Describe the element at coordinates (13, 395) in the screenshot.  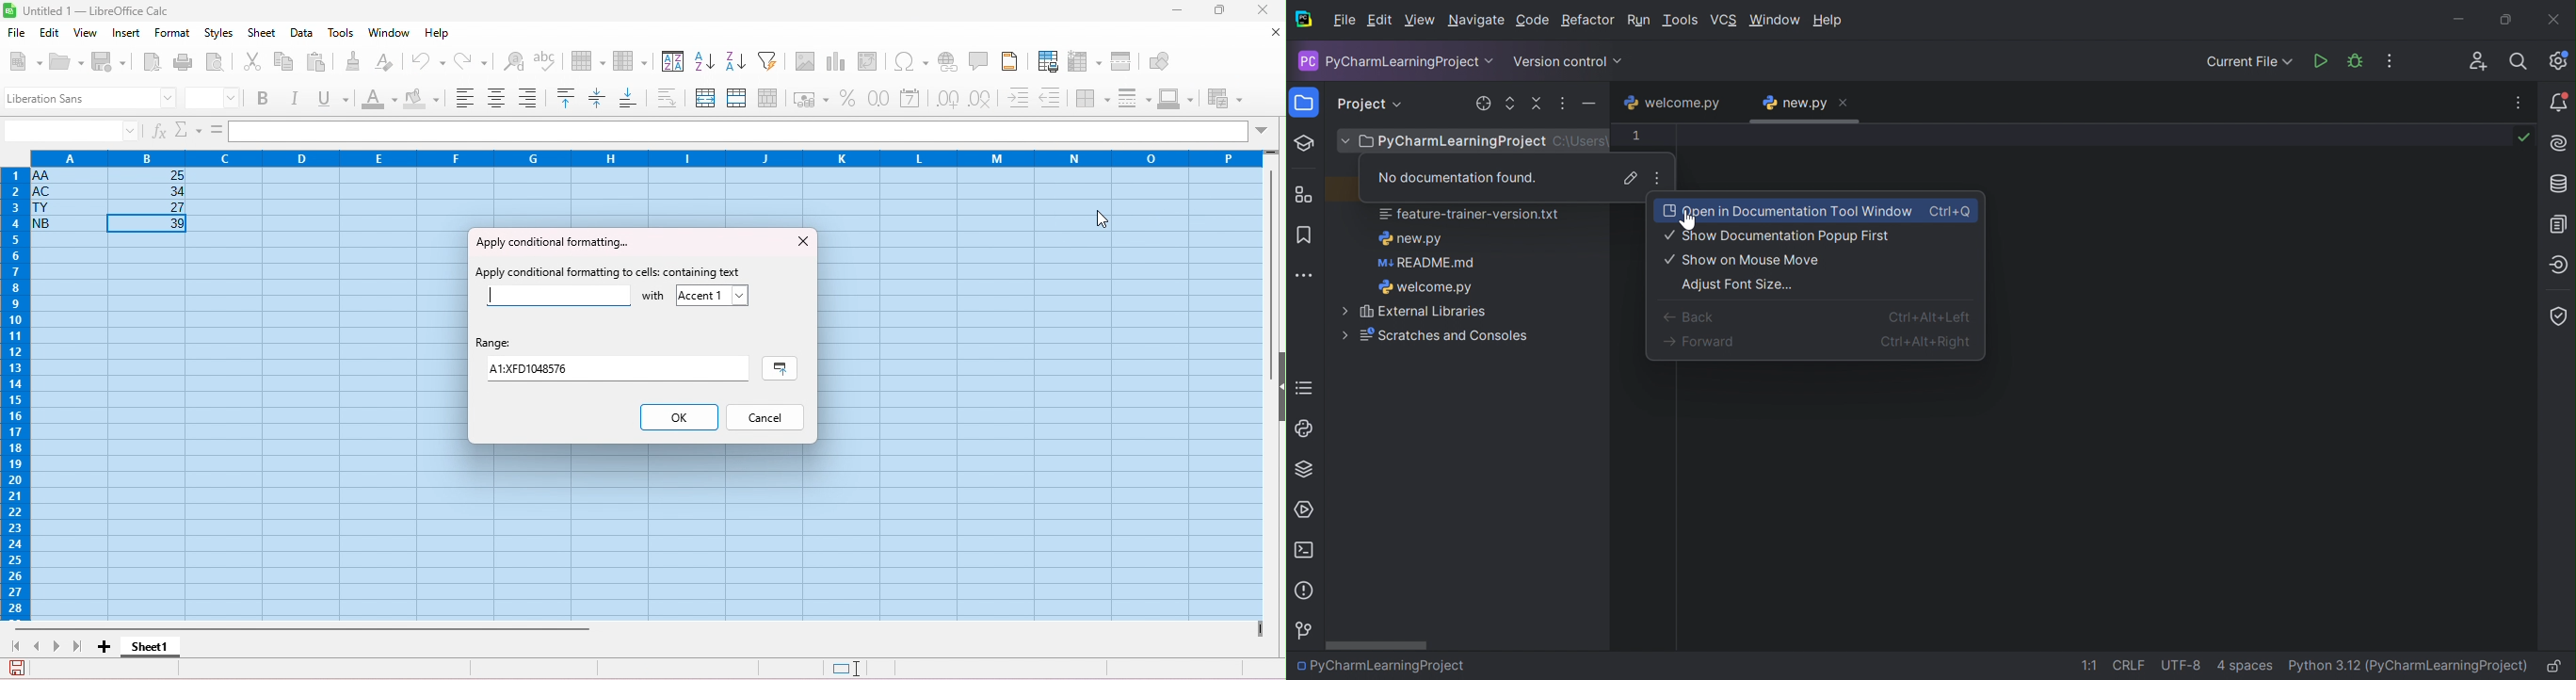
I see `row numbers` at that location.